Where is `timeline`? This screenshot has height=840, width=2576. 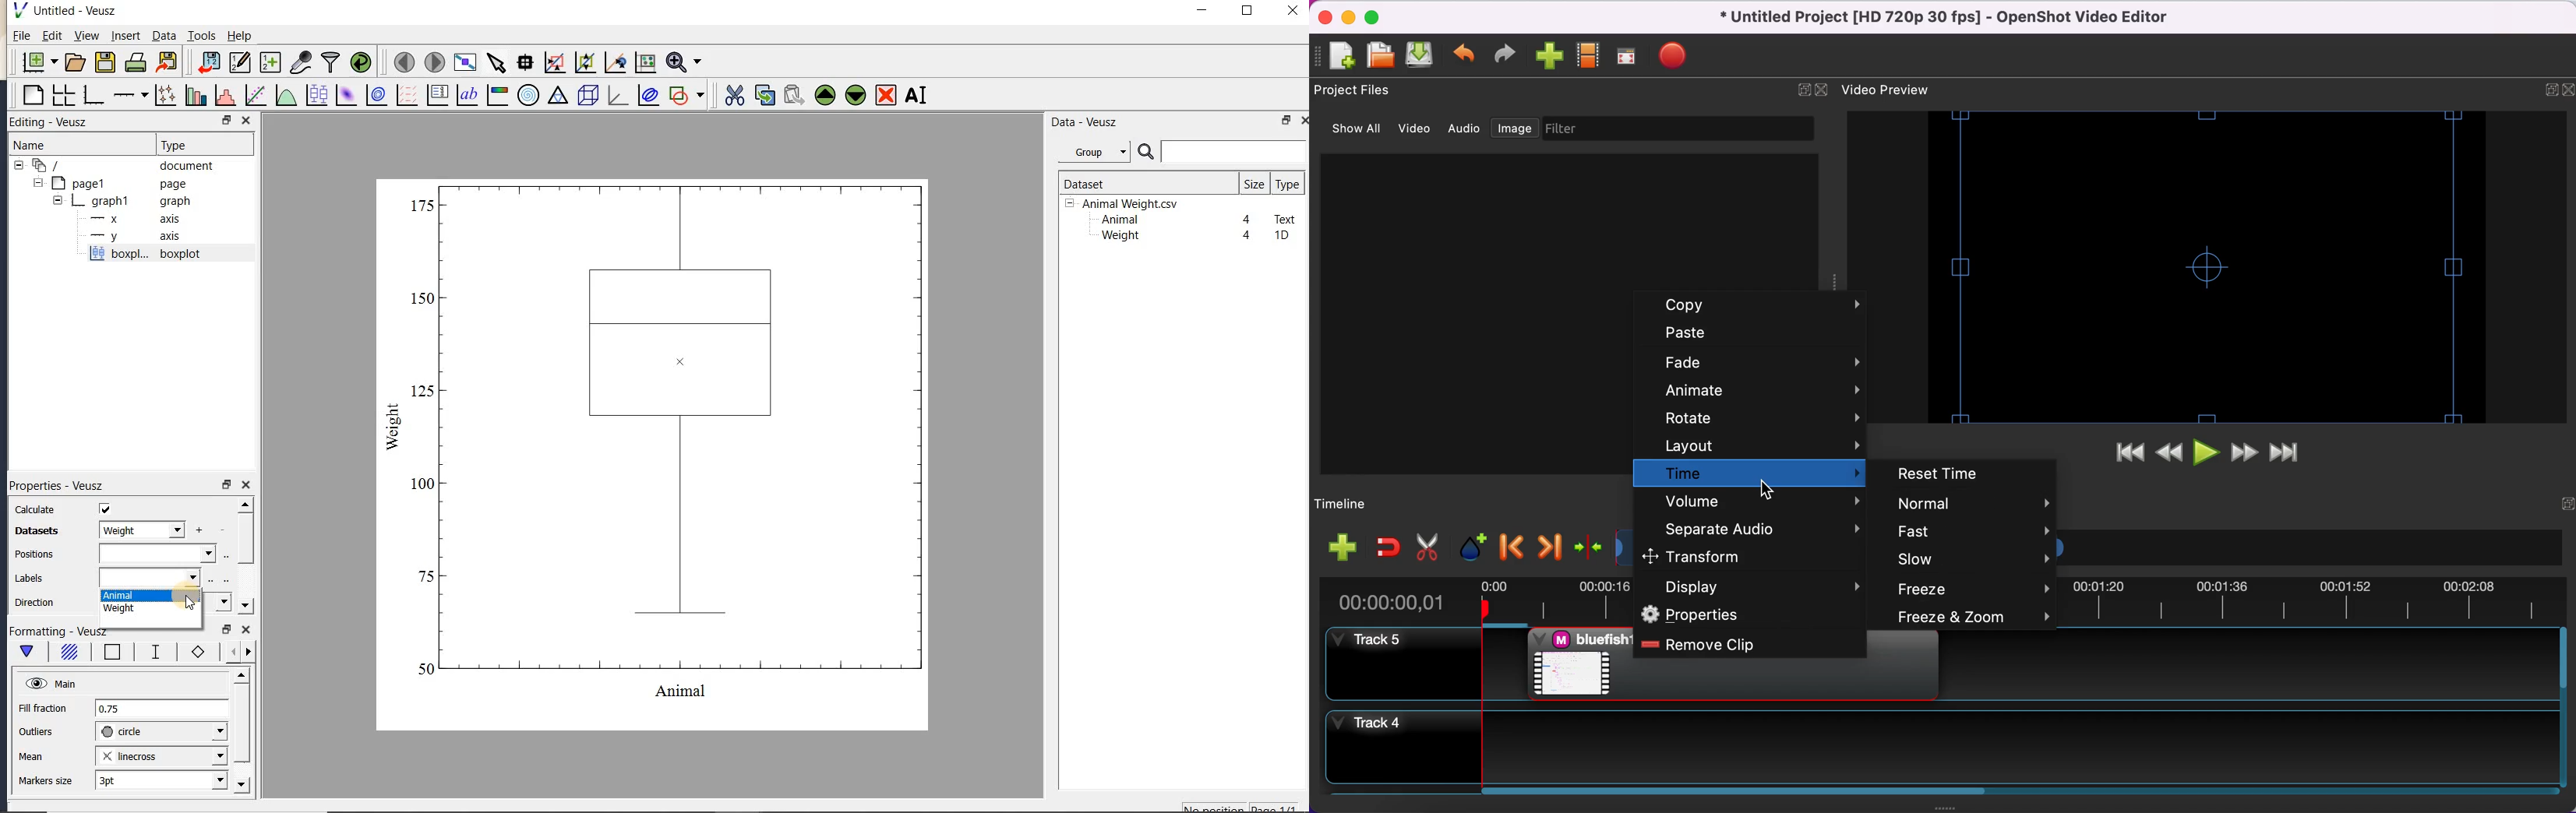
timeline is located at coordinates (1354, 502).